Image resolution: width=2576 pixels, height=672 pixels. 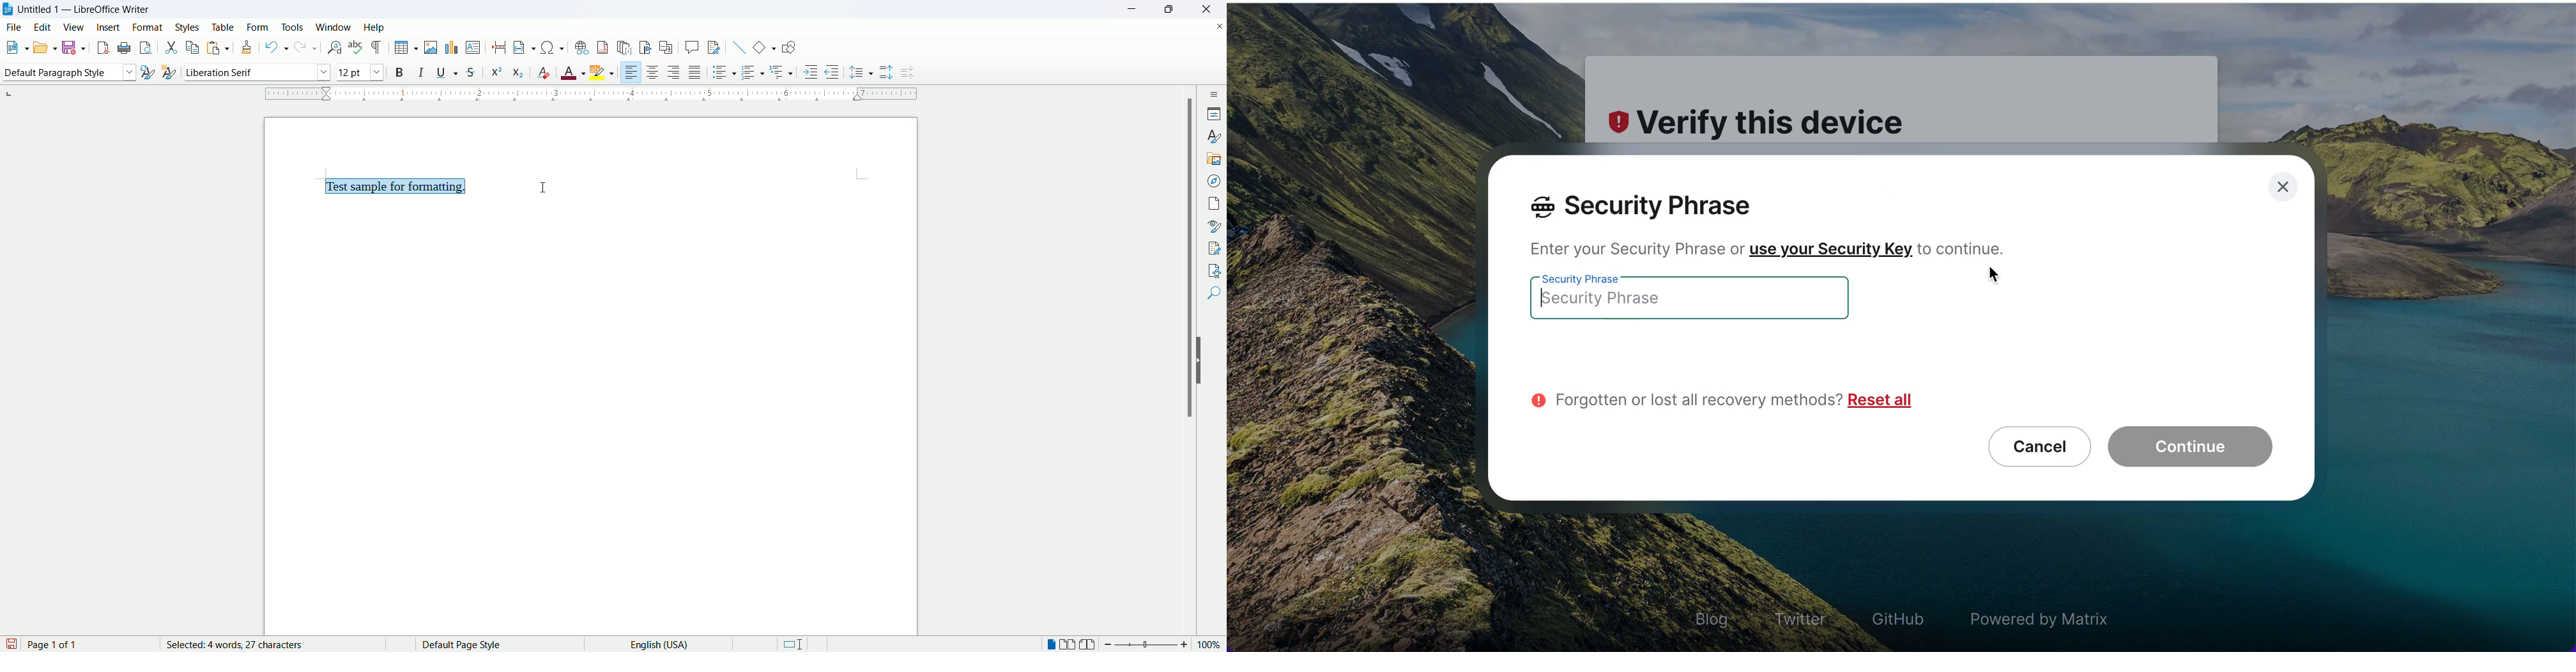 What do you see at coordinates (1214, 248) in the screenshot?
I see `manage changes` at bounding box center [1214, 248].